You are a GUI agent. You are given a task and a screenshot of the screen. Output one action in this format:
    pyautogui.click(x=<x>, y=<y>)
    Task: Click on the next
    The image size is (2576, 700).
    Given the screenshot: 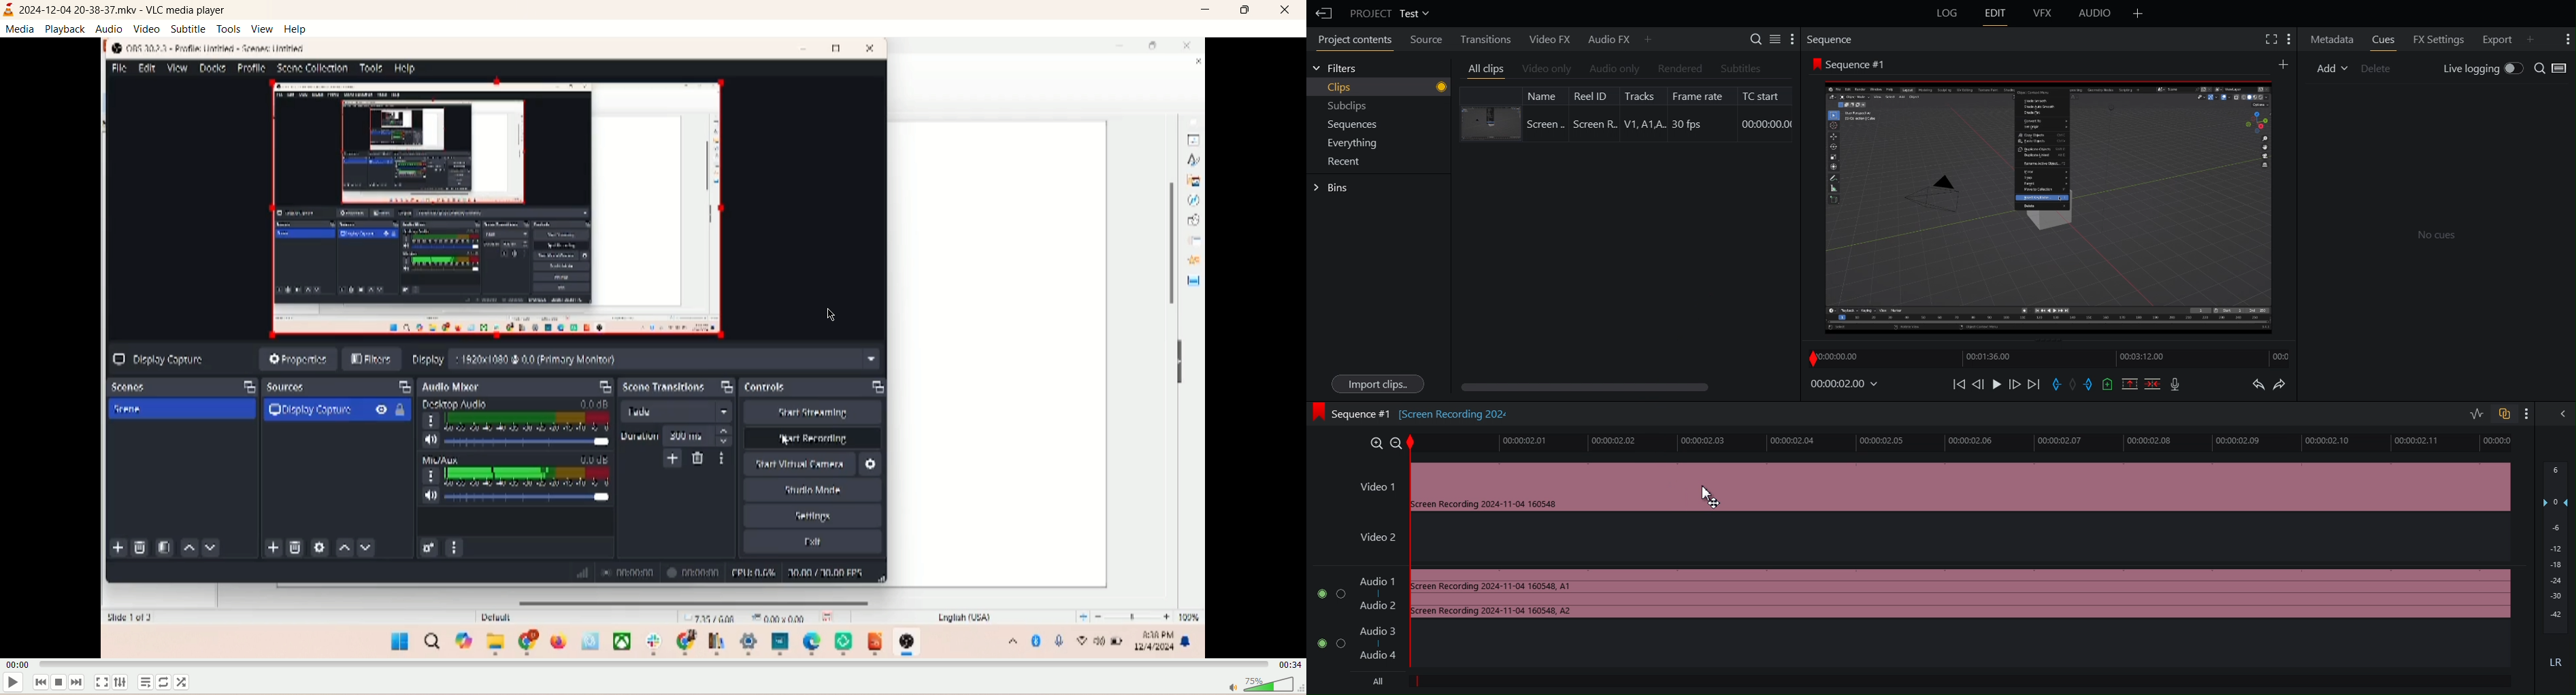 What is the action you would take?
    pyautogui.click(x=82, y=683)
    